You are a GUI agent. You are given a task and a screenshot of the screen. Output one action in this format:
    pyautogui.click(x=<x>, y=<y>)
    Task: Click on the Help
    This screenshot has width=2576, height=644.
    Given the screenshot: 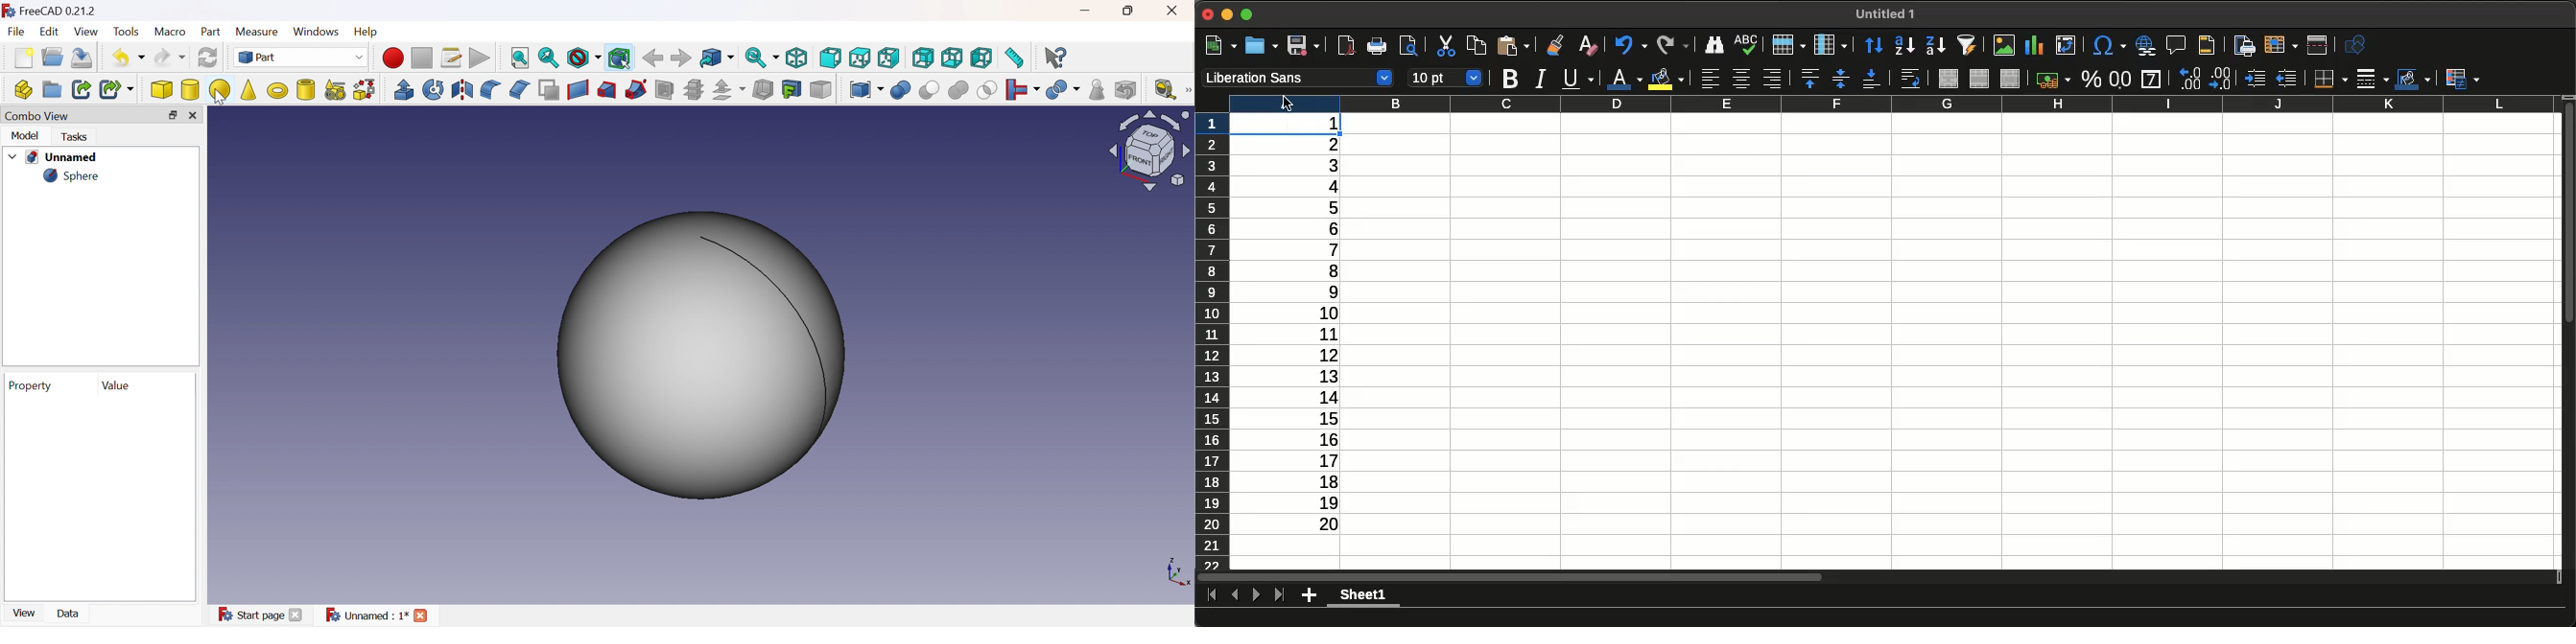 What is the action you would take?
    pyautogui.click(x=365, y=32)
    